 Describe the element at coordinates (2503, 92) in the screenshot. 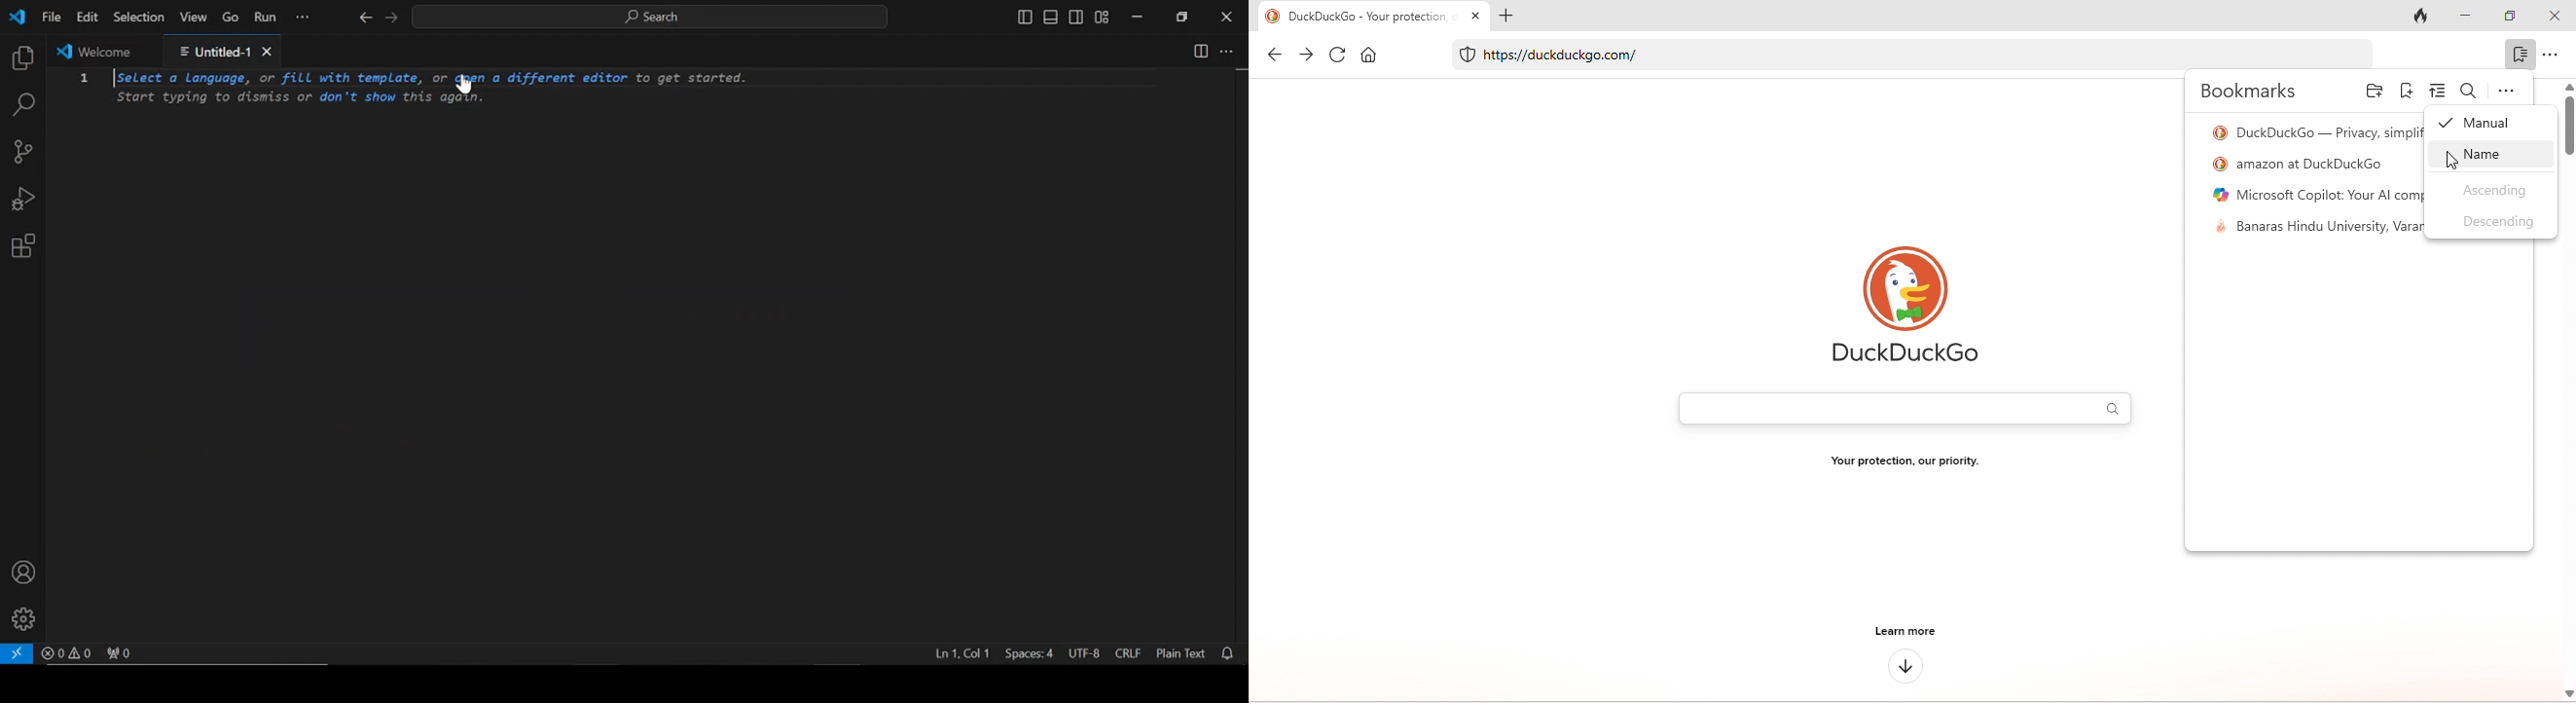

I see `option` at that location.